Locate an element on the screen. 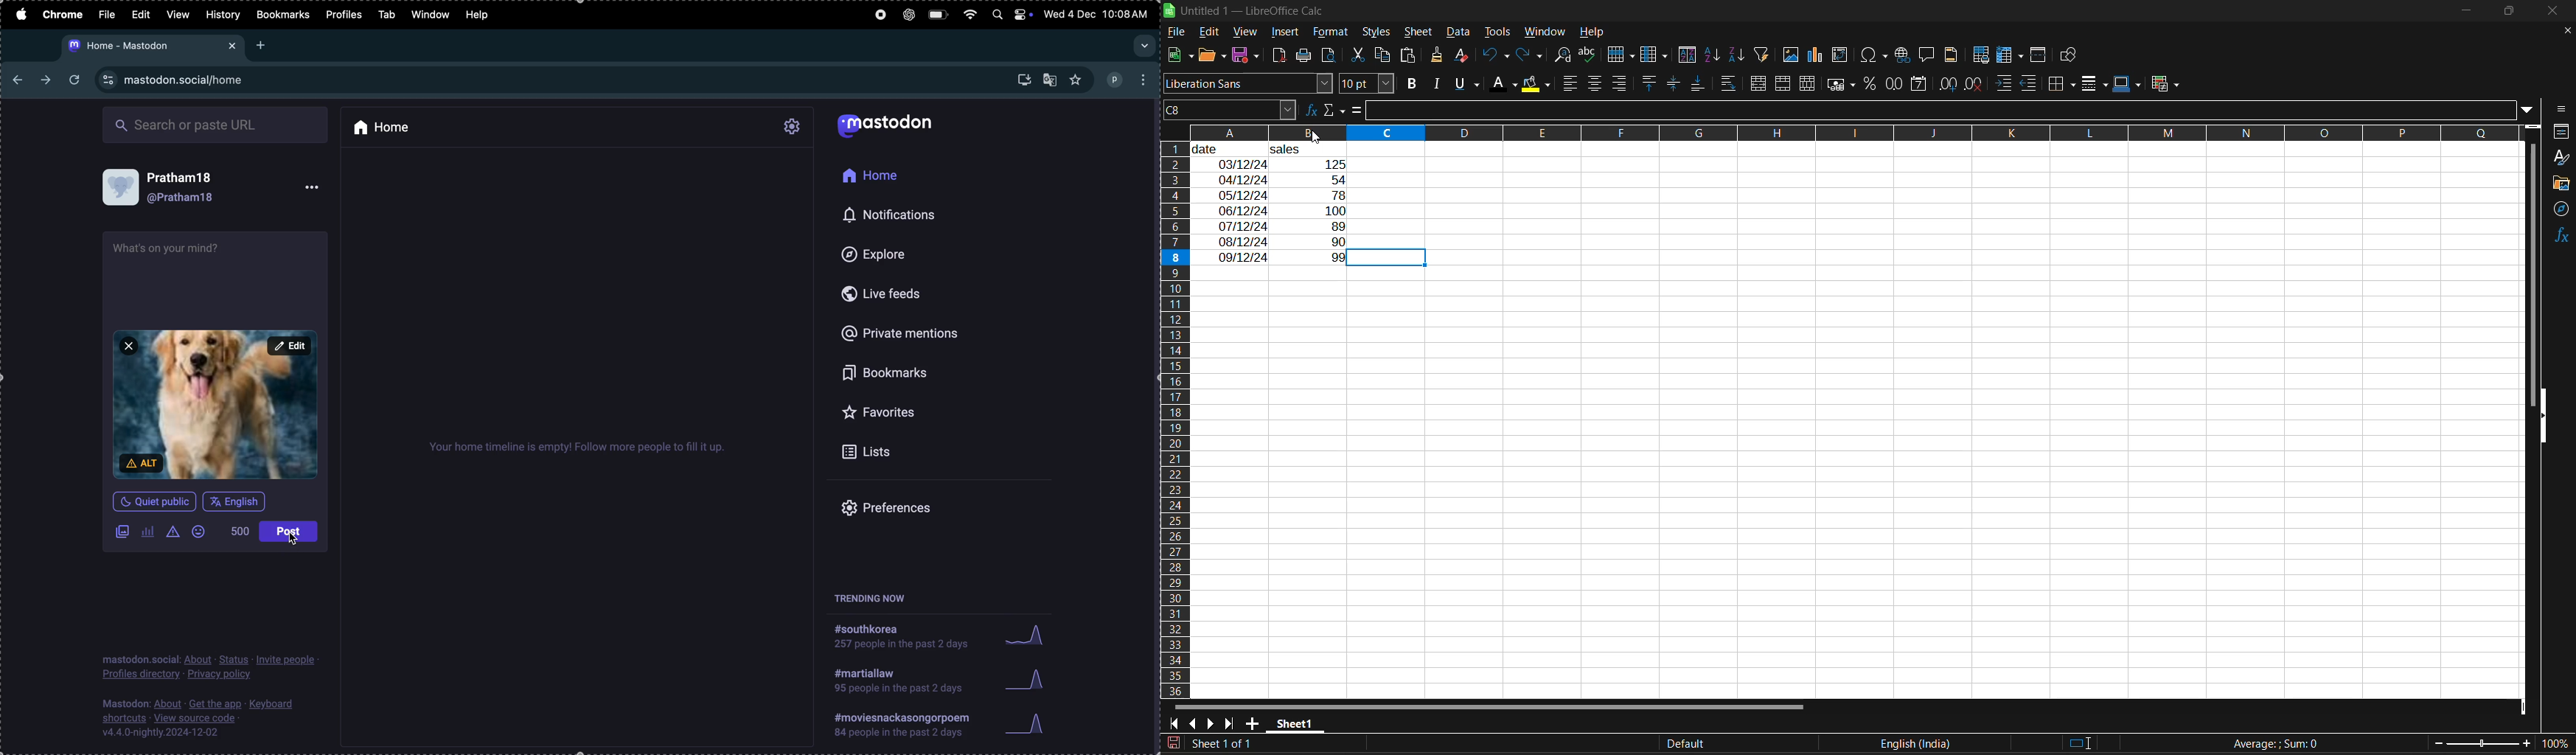 The width and height of the screenshot is (2576, 756). add tab is located at coordinates (261, 45).